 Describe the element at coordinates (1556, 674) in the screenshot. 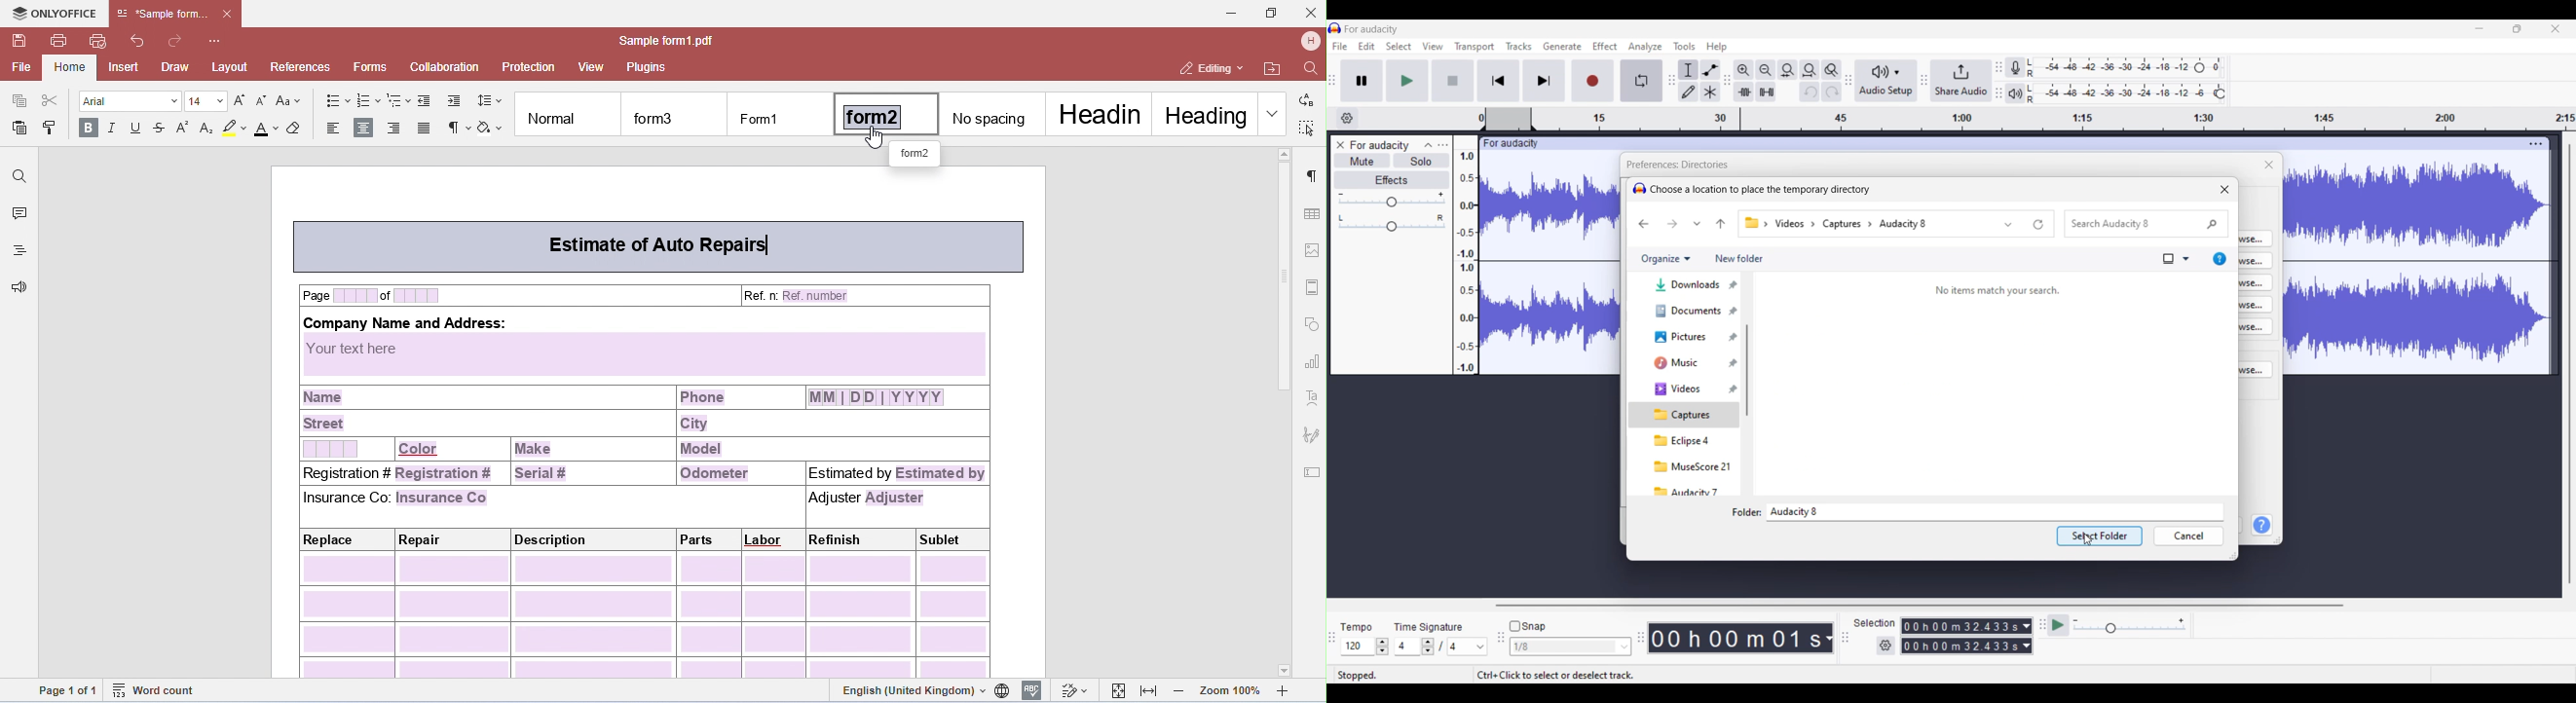

I see `Shortcut to select/deselect track` at that location.